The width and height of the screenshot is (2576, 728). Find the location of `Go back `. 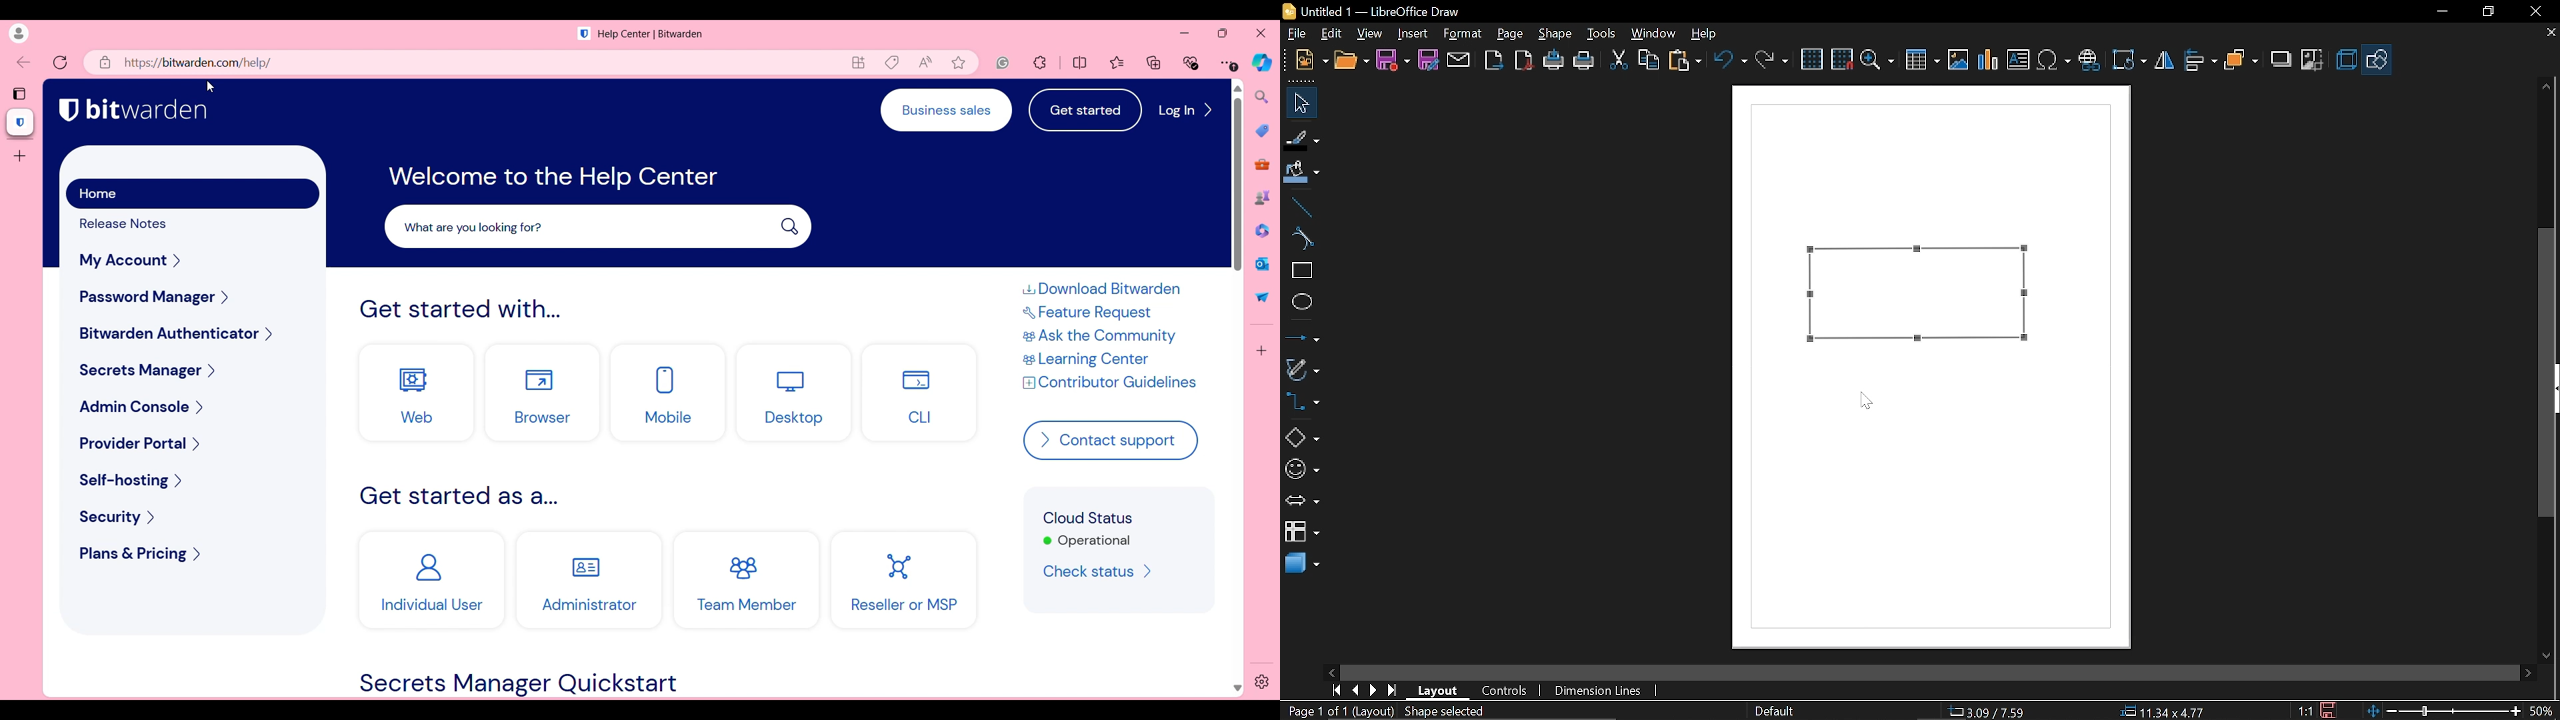

Go back  is located at coordinates (24, 62).